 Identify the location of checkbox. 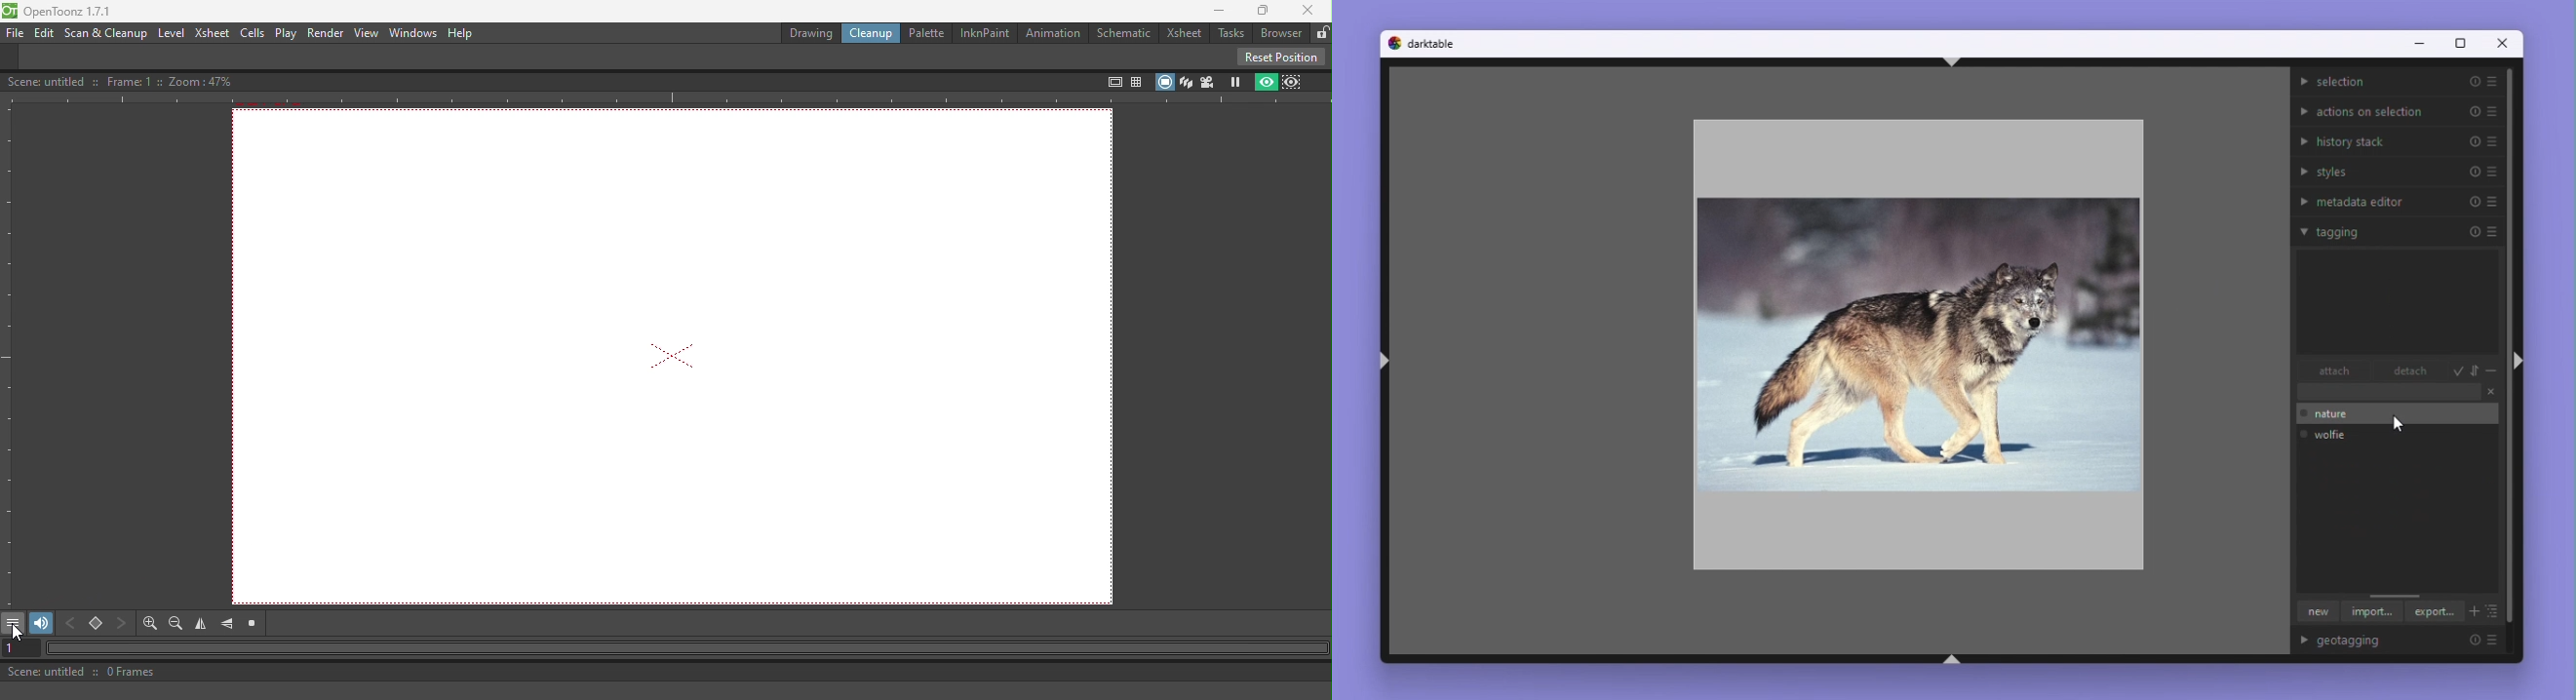
(2302, 414).